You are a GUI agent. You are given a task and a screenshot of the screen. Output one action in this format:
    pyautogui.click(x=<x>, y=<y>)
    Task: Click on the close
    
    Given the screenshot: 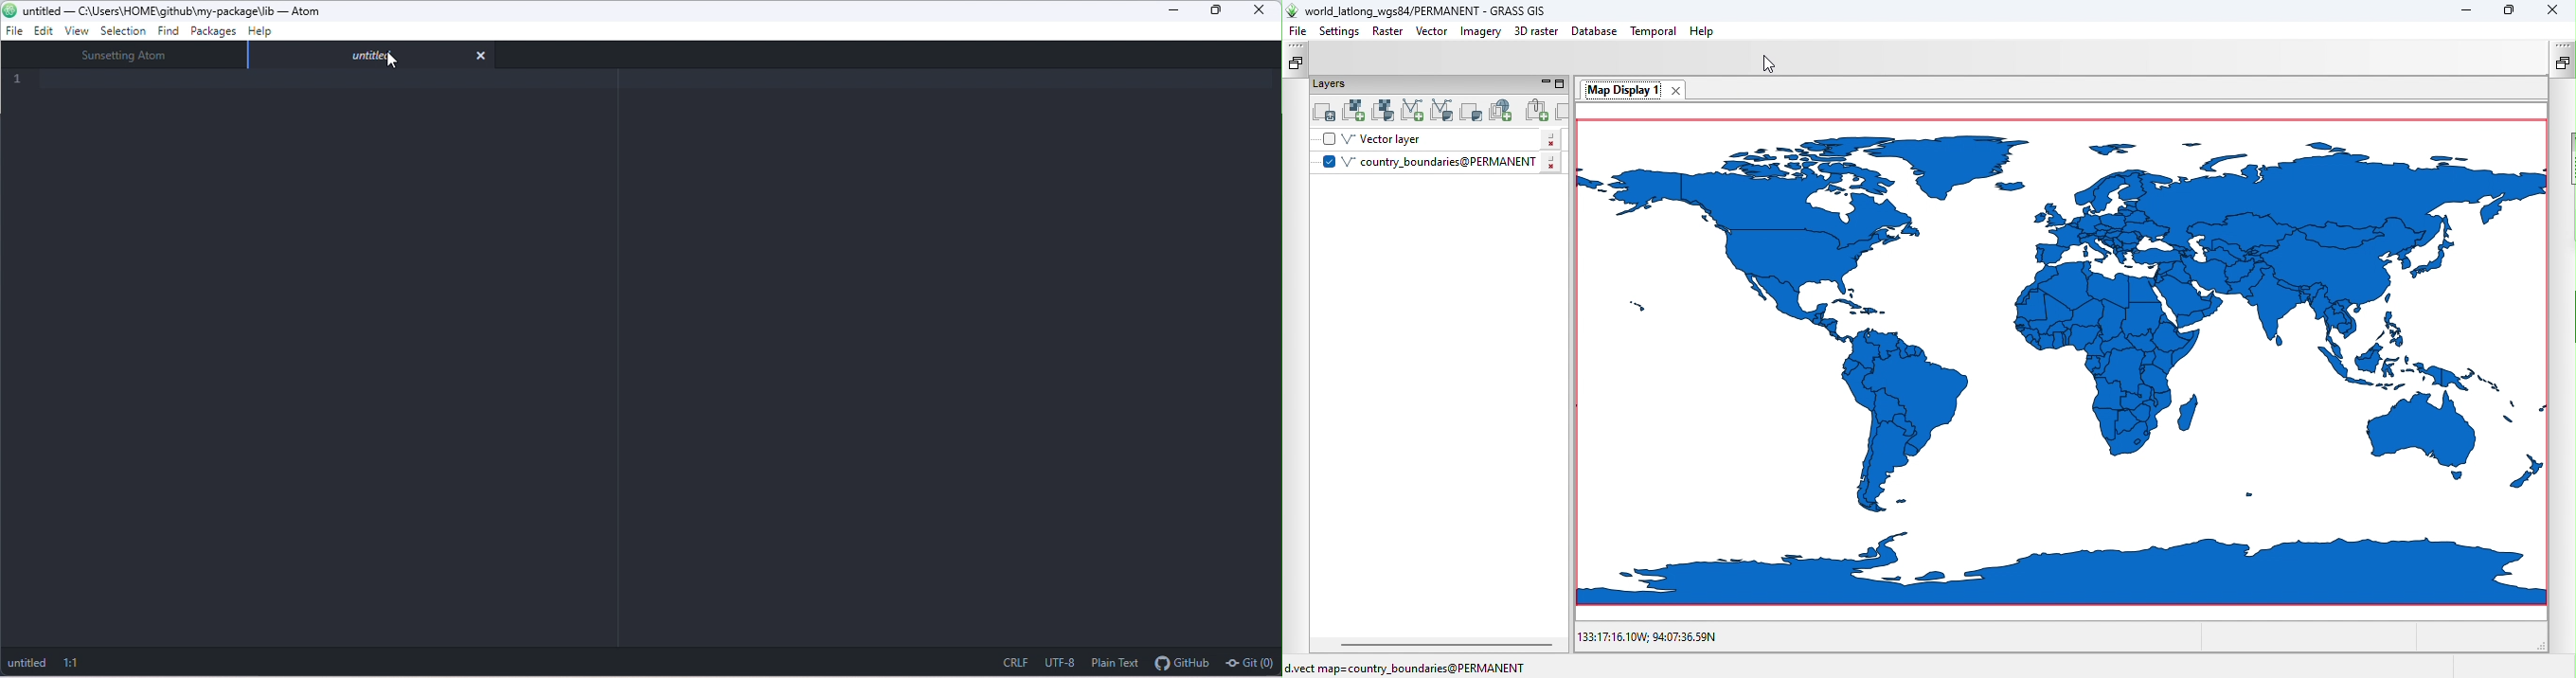 What is the action you would take?
    pyautogui.click(x=1259, y=15)
    